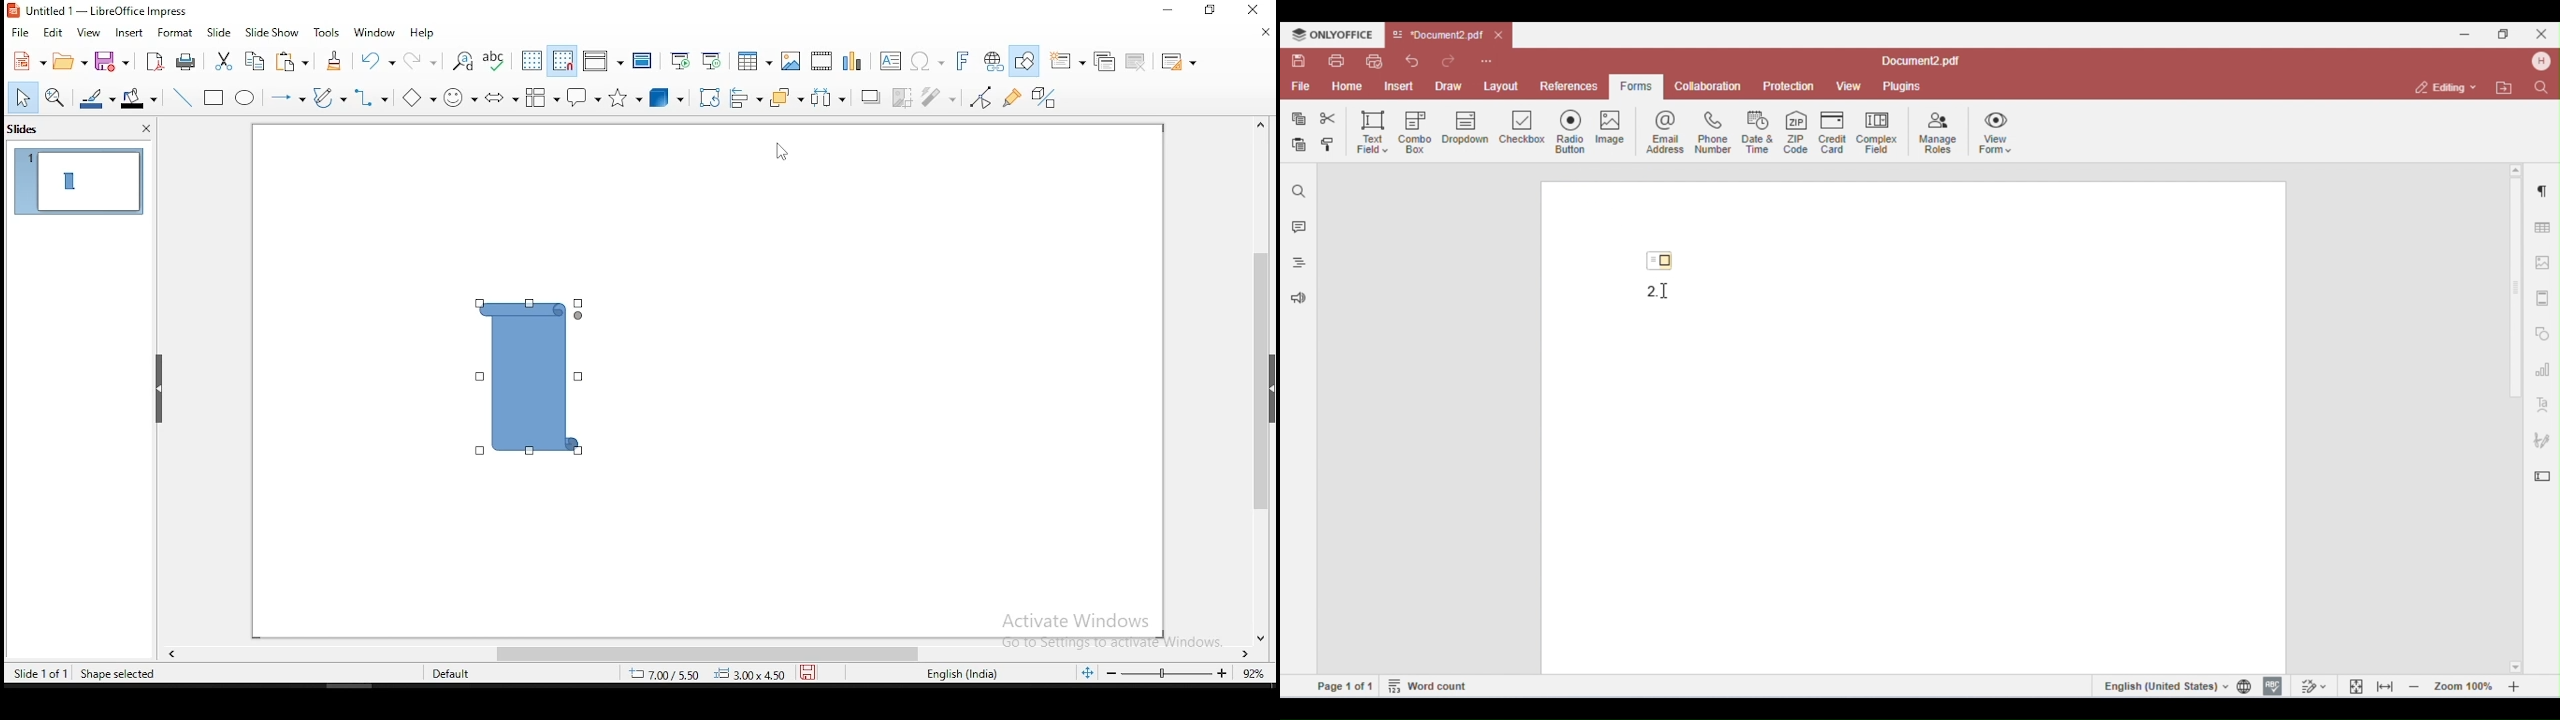  I want to click on format, so click(179, 34).